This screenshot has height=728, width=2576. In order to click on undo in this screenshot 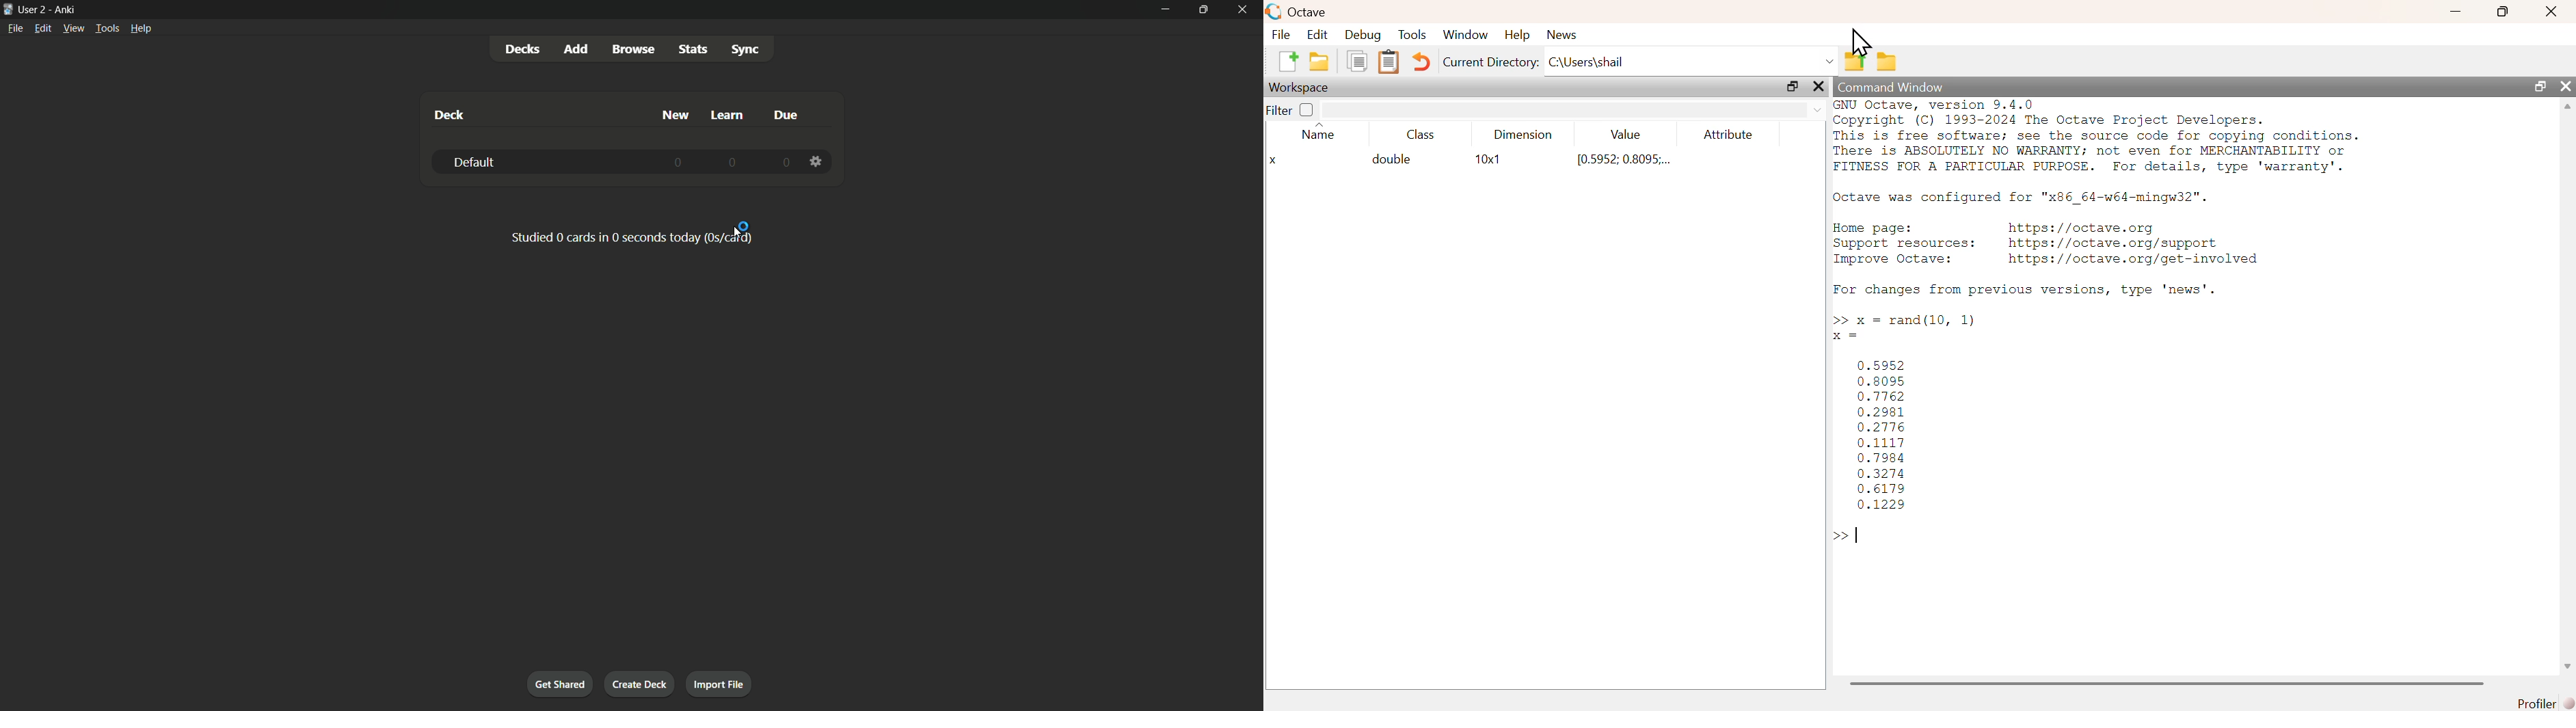, I will do `click(1424, 64)`.